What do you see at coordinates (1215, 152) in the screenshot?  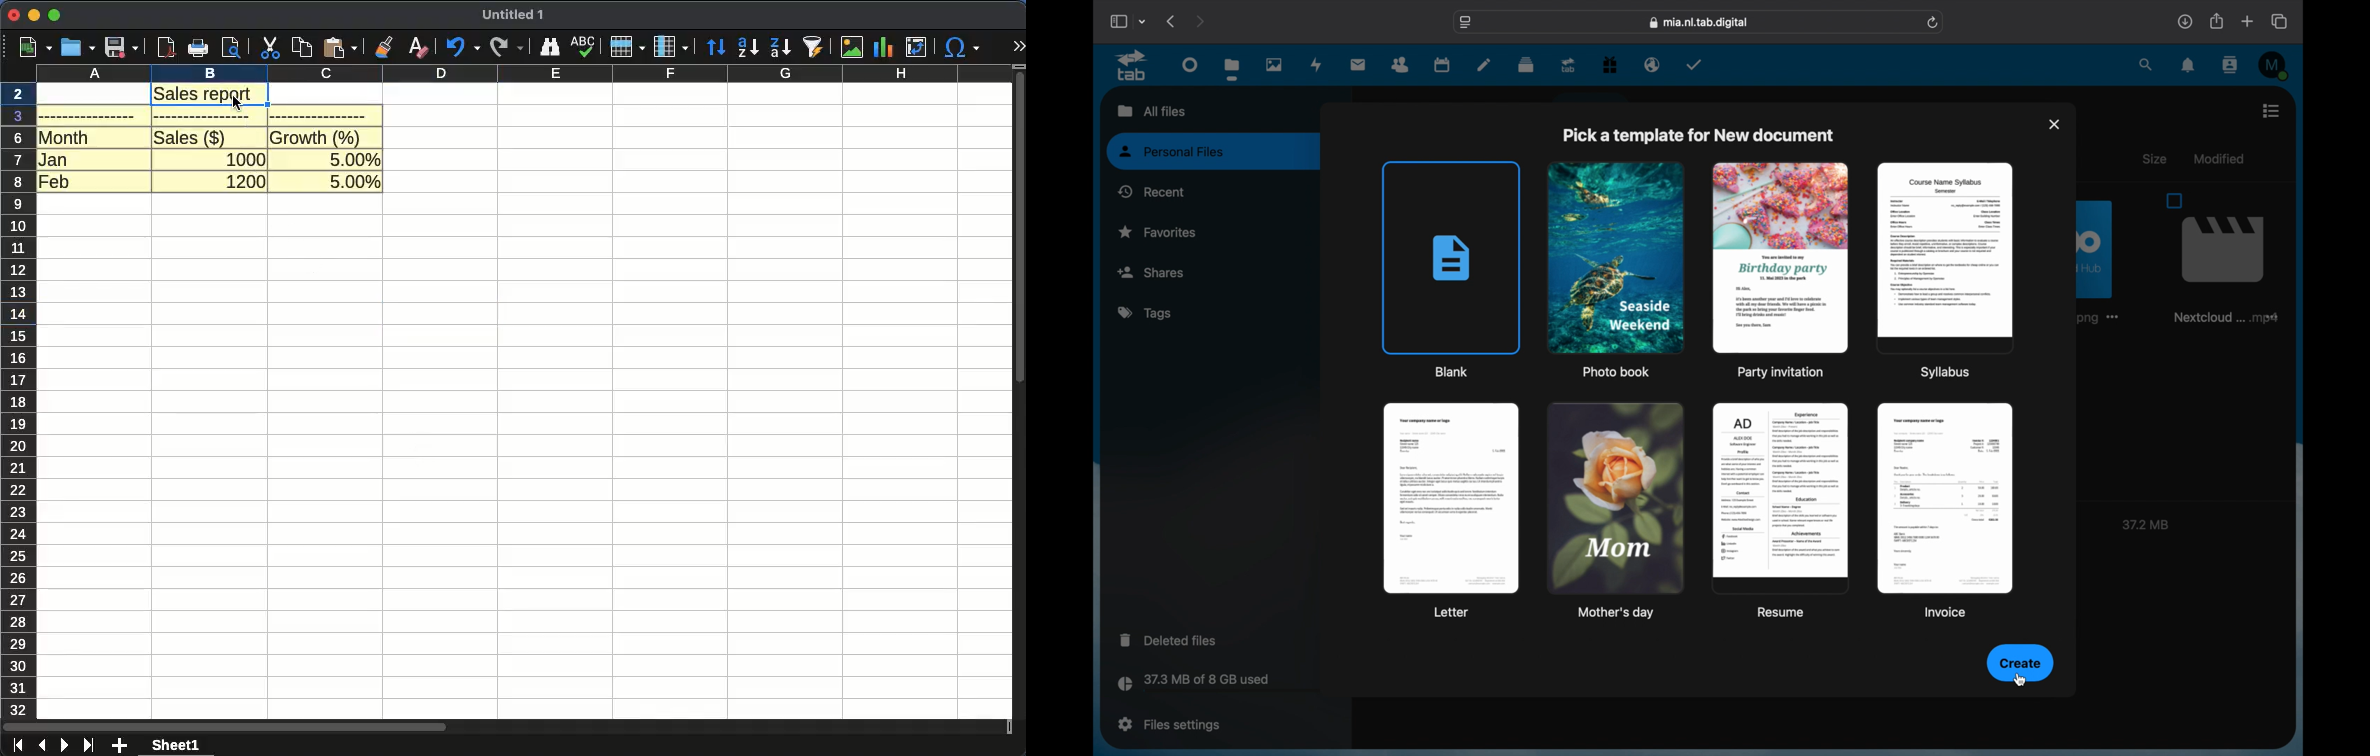 I see `personal files` at bounding box center [1215, 152].